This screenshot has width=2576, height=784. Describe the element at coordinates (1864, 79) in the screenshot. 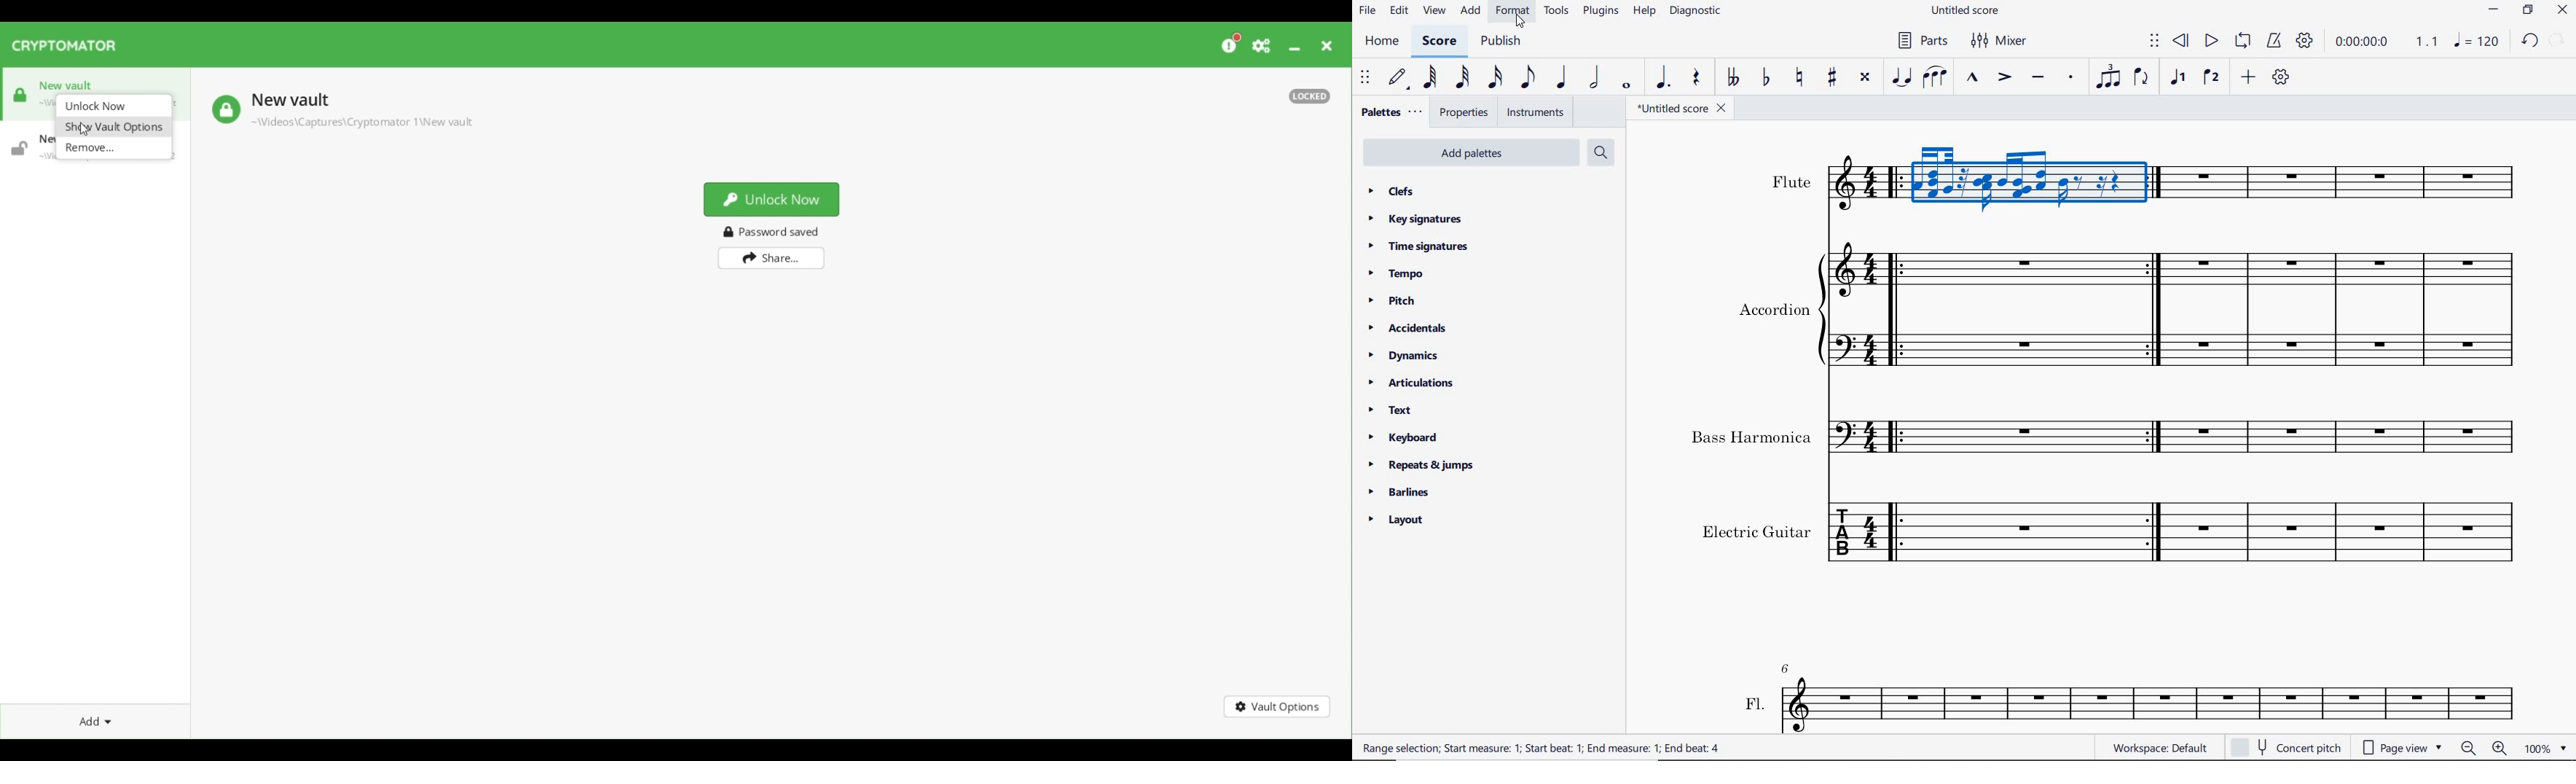

I see `toggle double-sharp` at that location.